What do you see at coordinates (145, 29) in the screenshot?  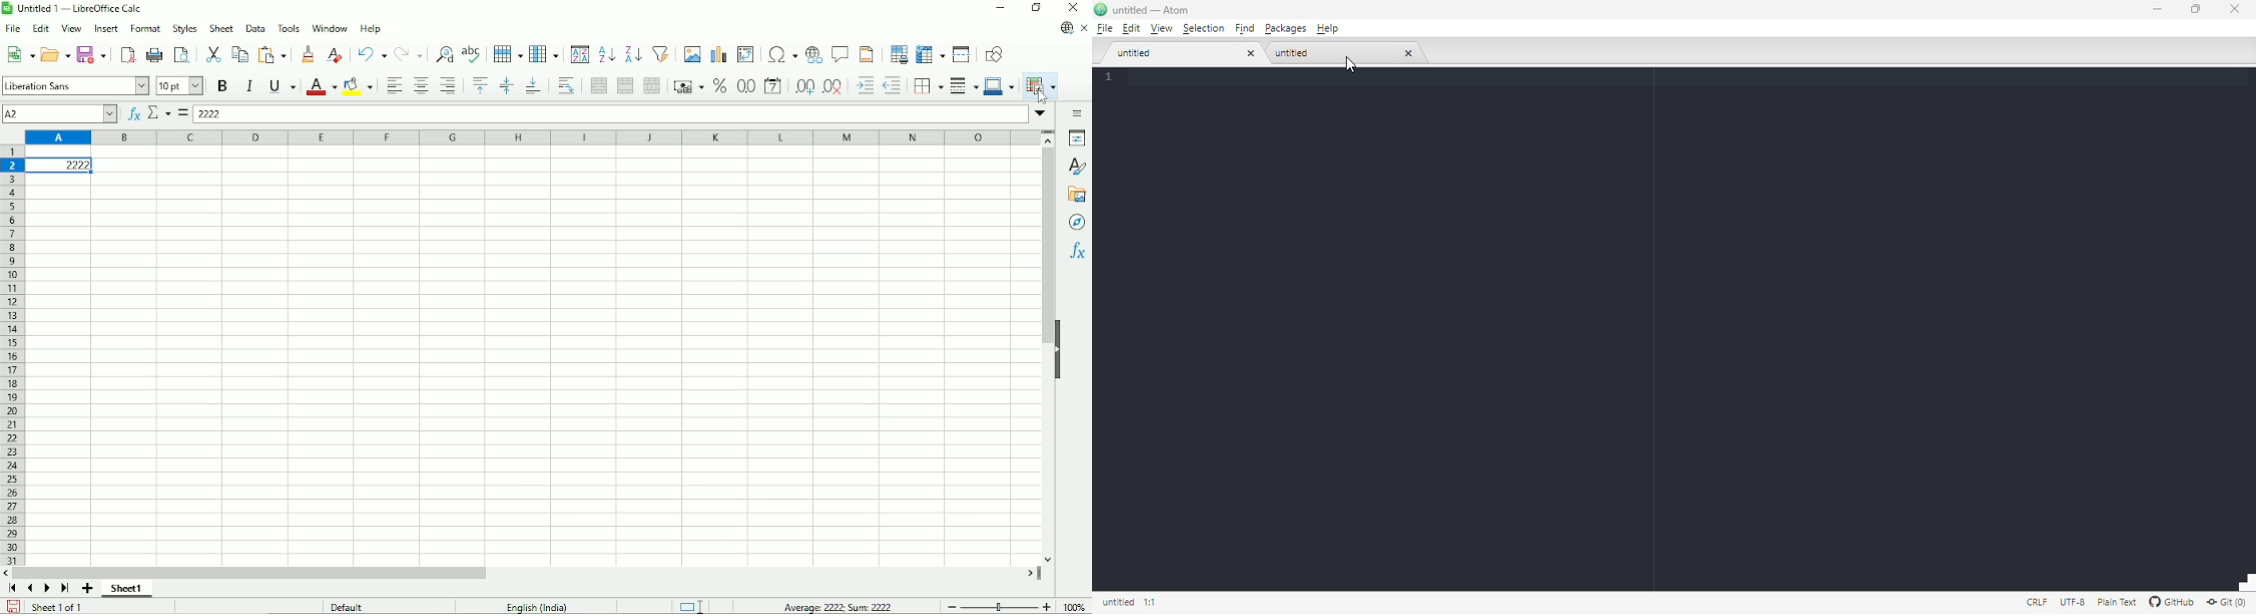 I see `Format` at bounding box center [145, 29].